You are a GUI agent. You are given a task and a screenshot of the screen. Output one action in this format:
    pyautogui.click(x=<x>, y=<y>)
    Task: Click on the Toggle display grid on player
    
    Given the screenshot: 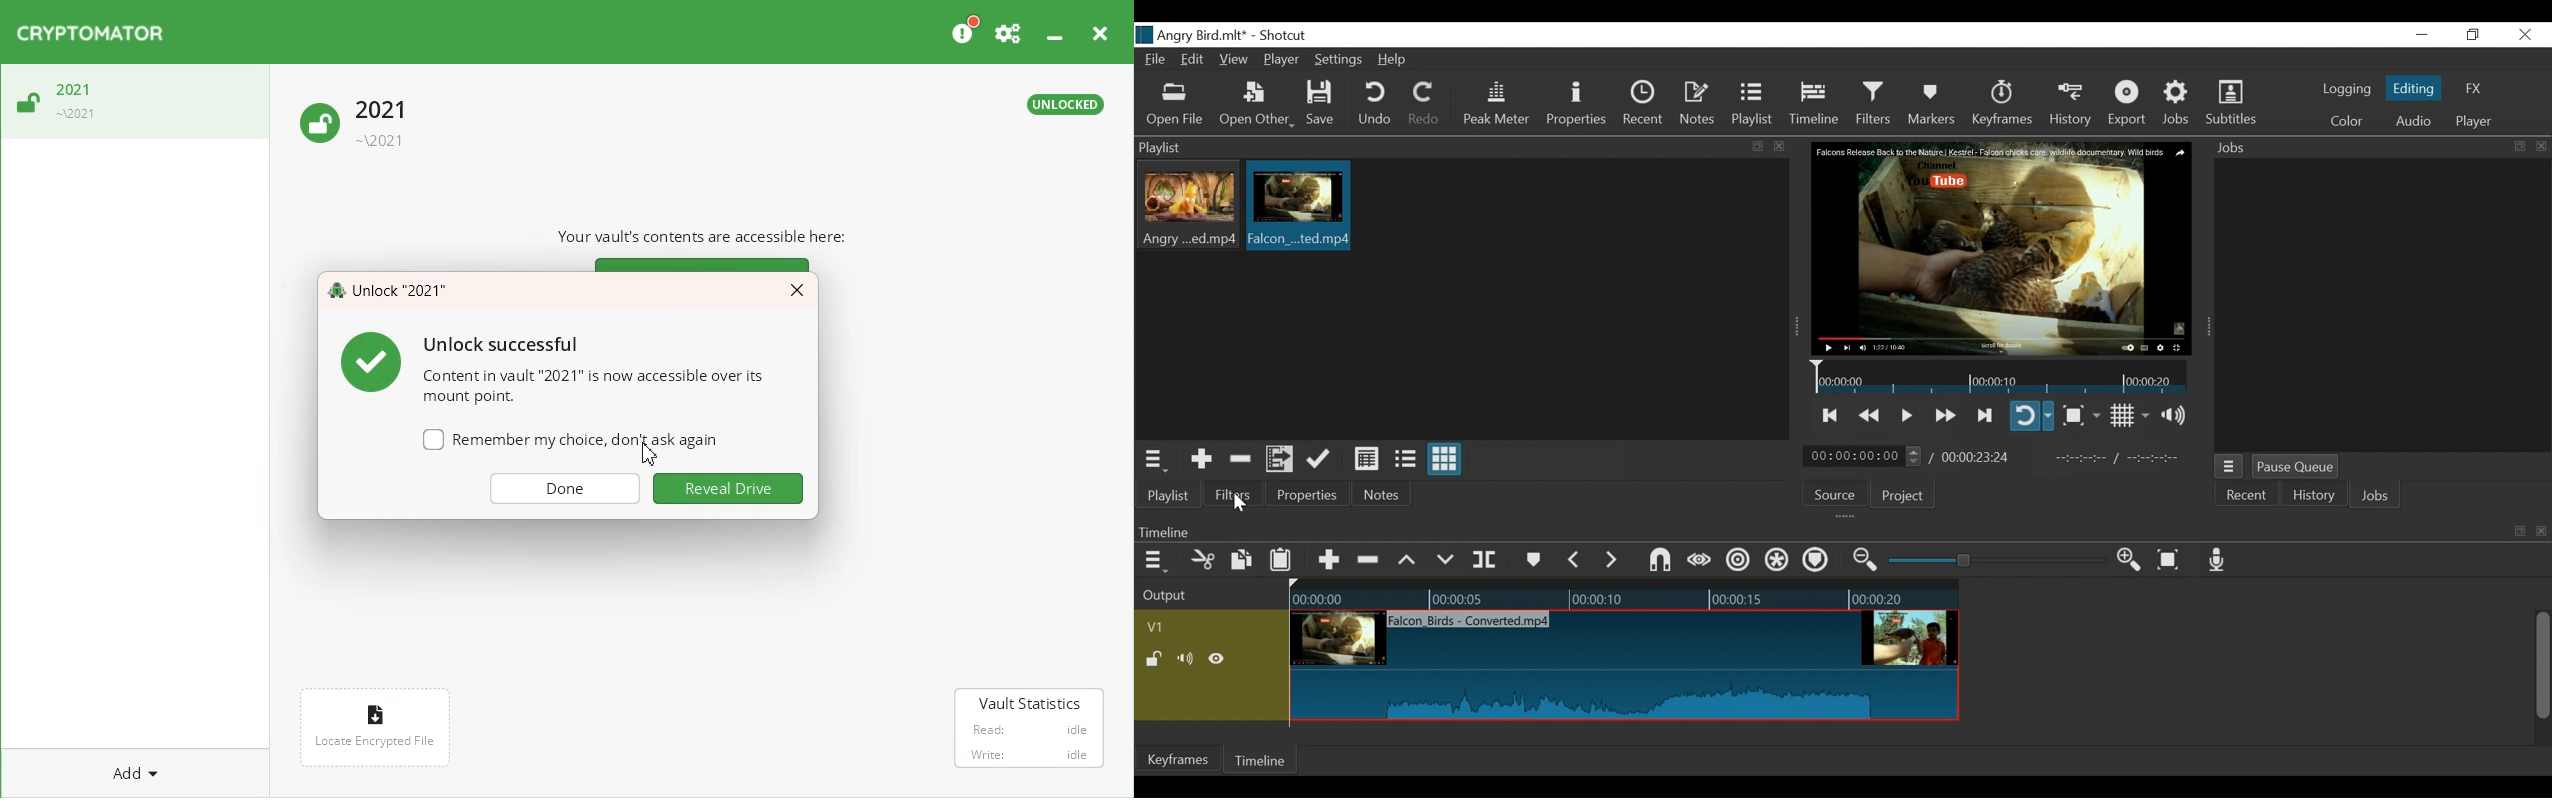 What is the action you would take?
    pyautogui.click(x=2132, y=415)
    